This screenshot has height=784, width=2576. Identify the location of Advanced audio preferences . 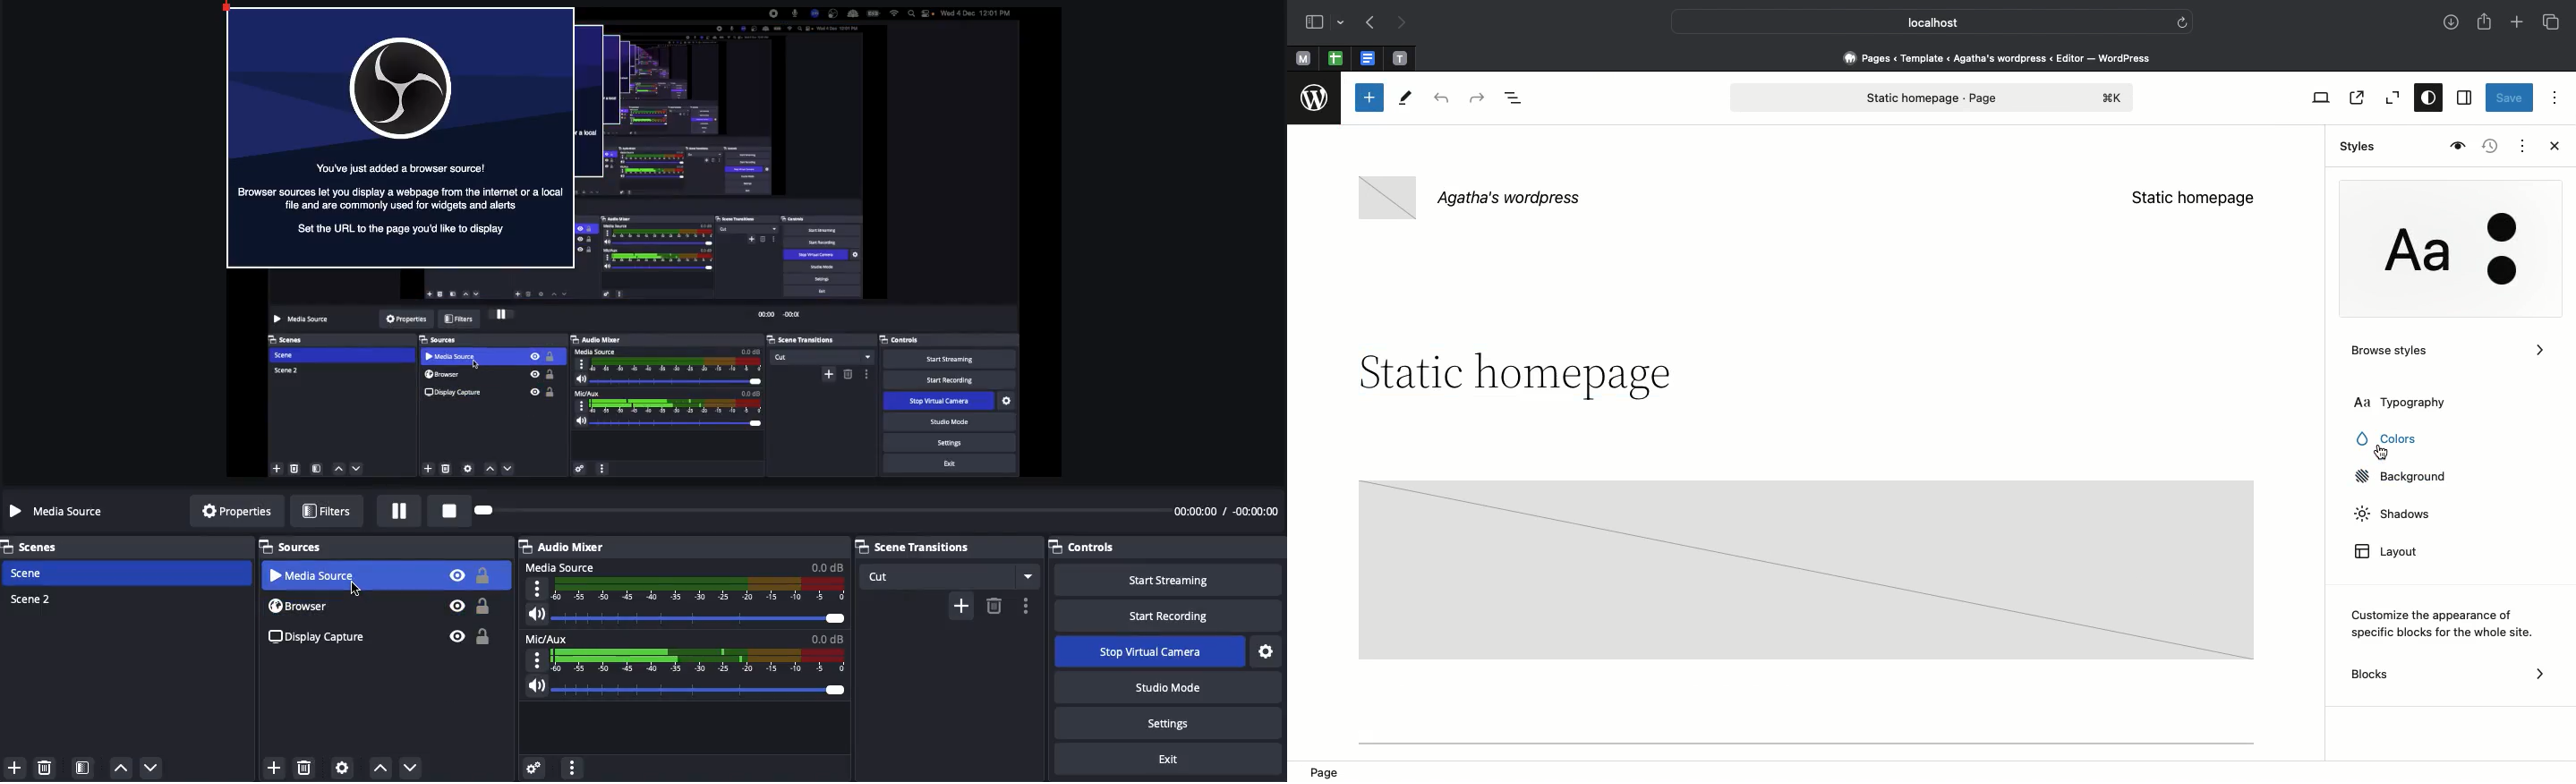
(536, 769).